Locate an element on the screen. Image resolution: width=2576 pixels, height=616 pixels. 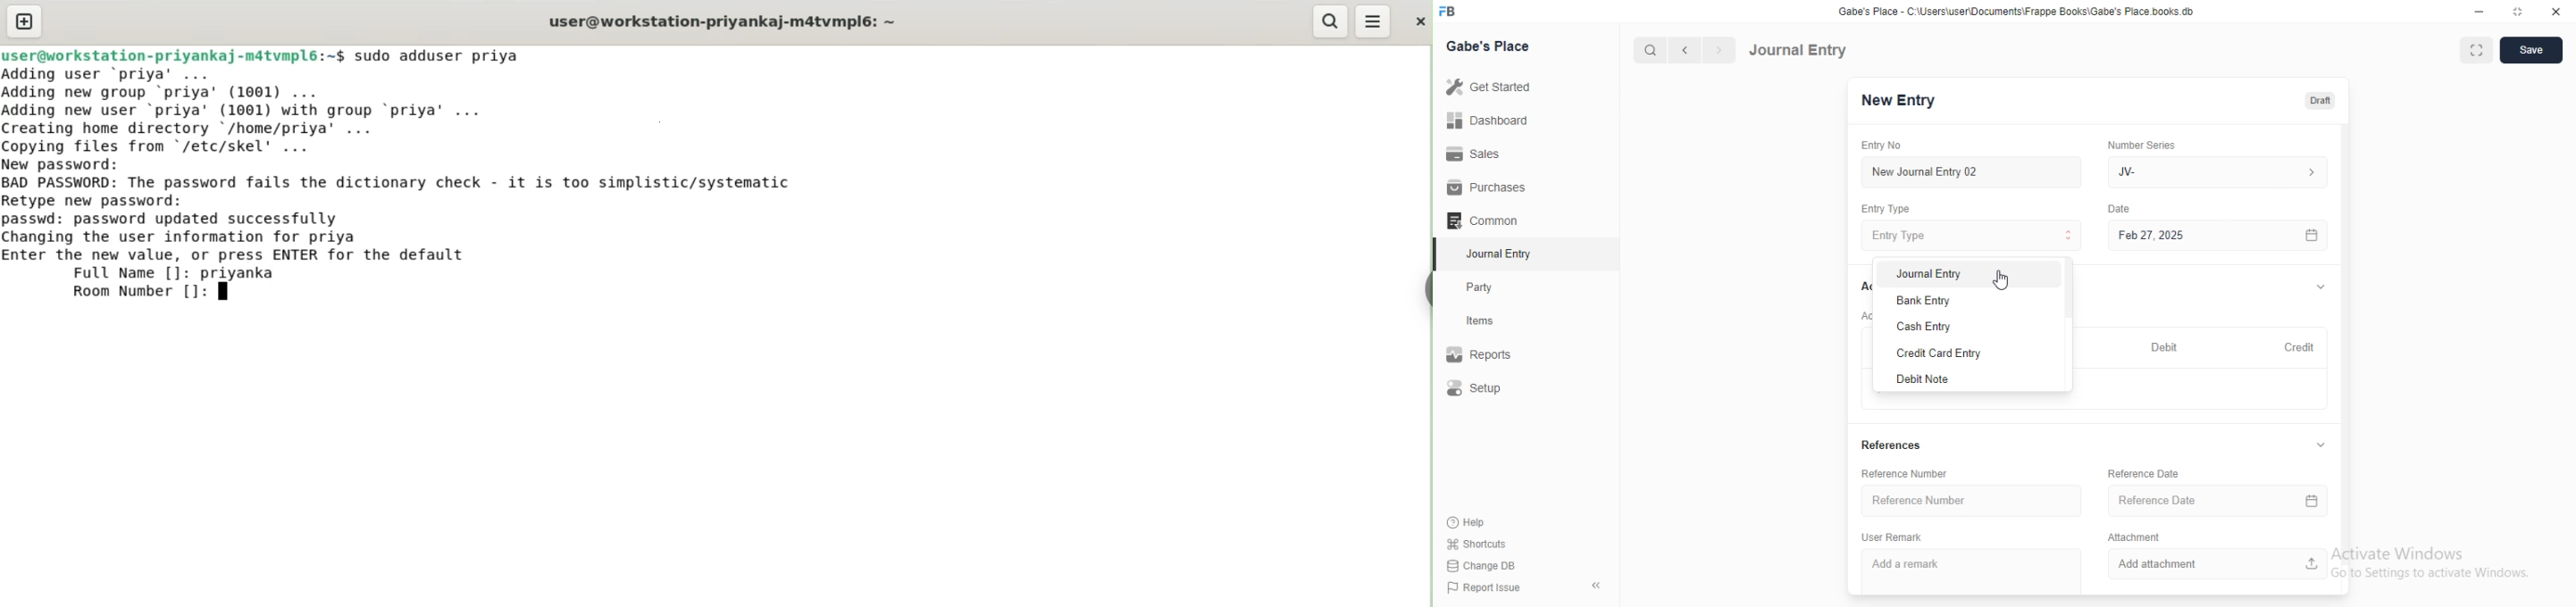
Full width toggle is located at coordinates (2475, 51).